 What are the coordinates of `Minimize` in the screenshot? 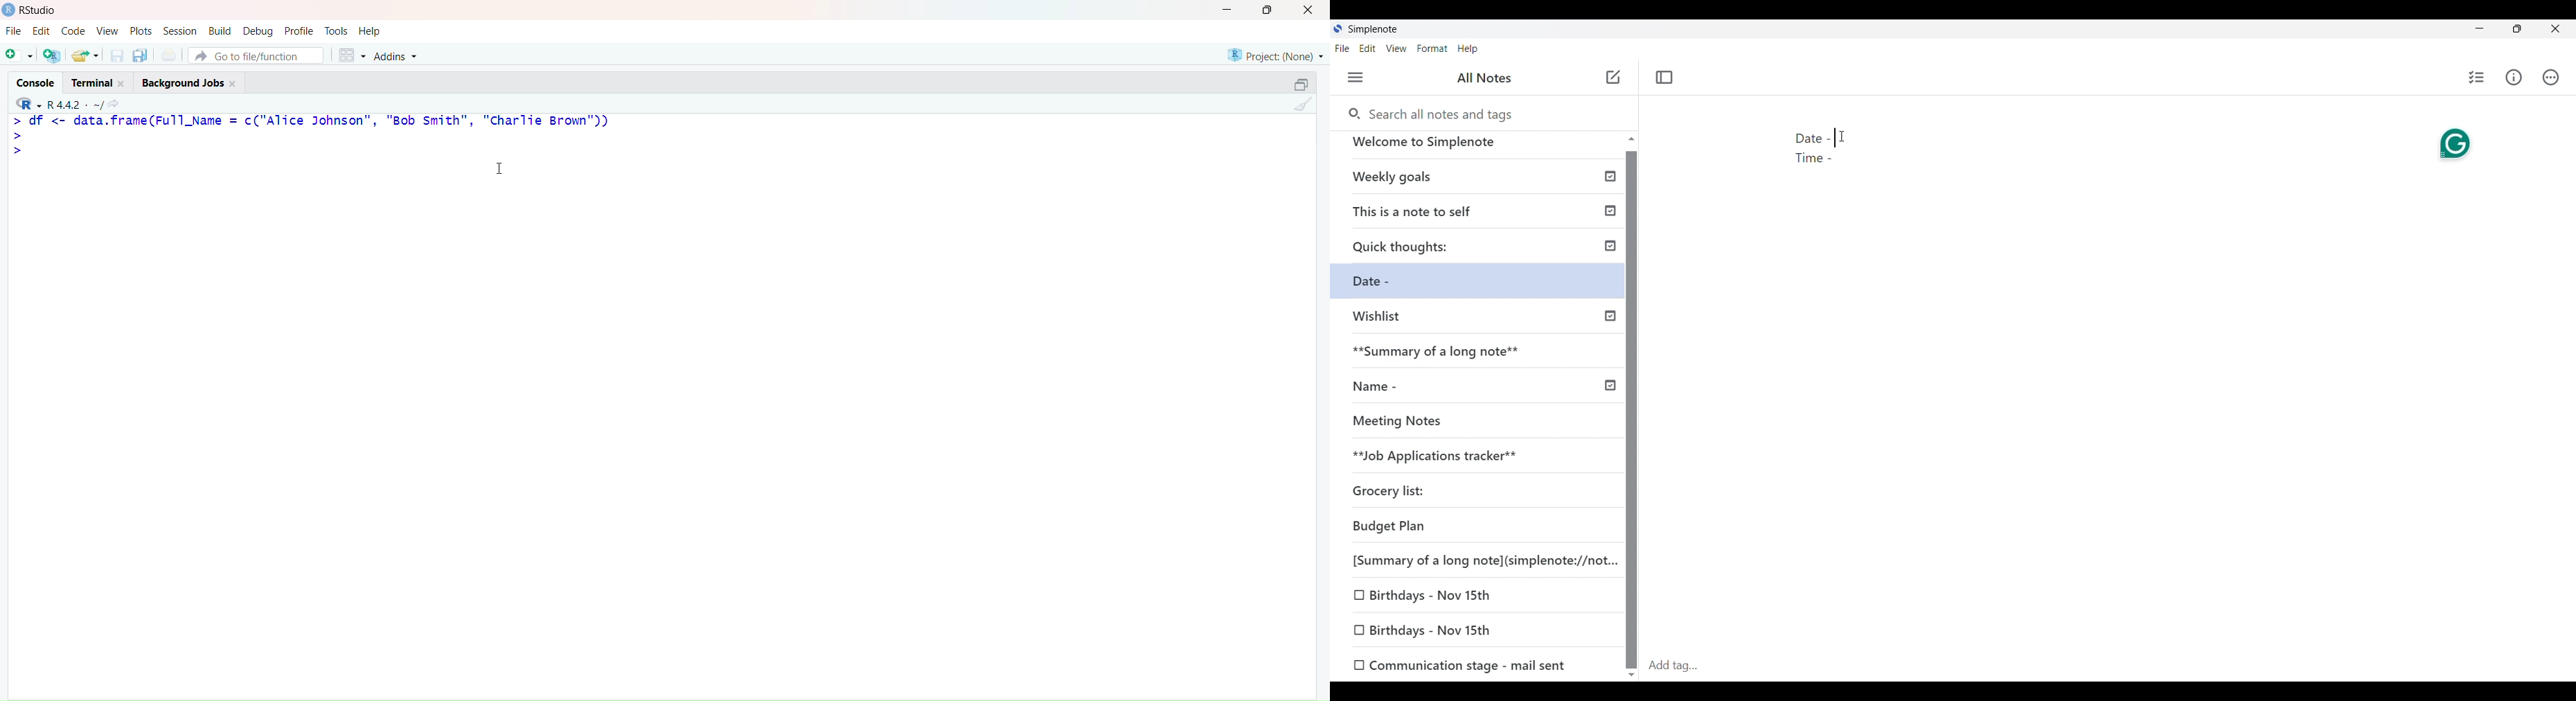 It's located at (1228, 12).